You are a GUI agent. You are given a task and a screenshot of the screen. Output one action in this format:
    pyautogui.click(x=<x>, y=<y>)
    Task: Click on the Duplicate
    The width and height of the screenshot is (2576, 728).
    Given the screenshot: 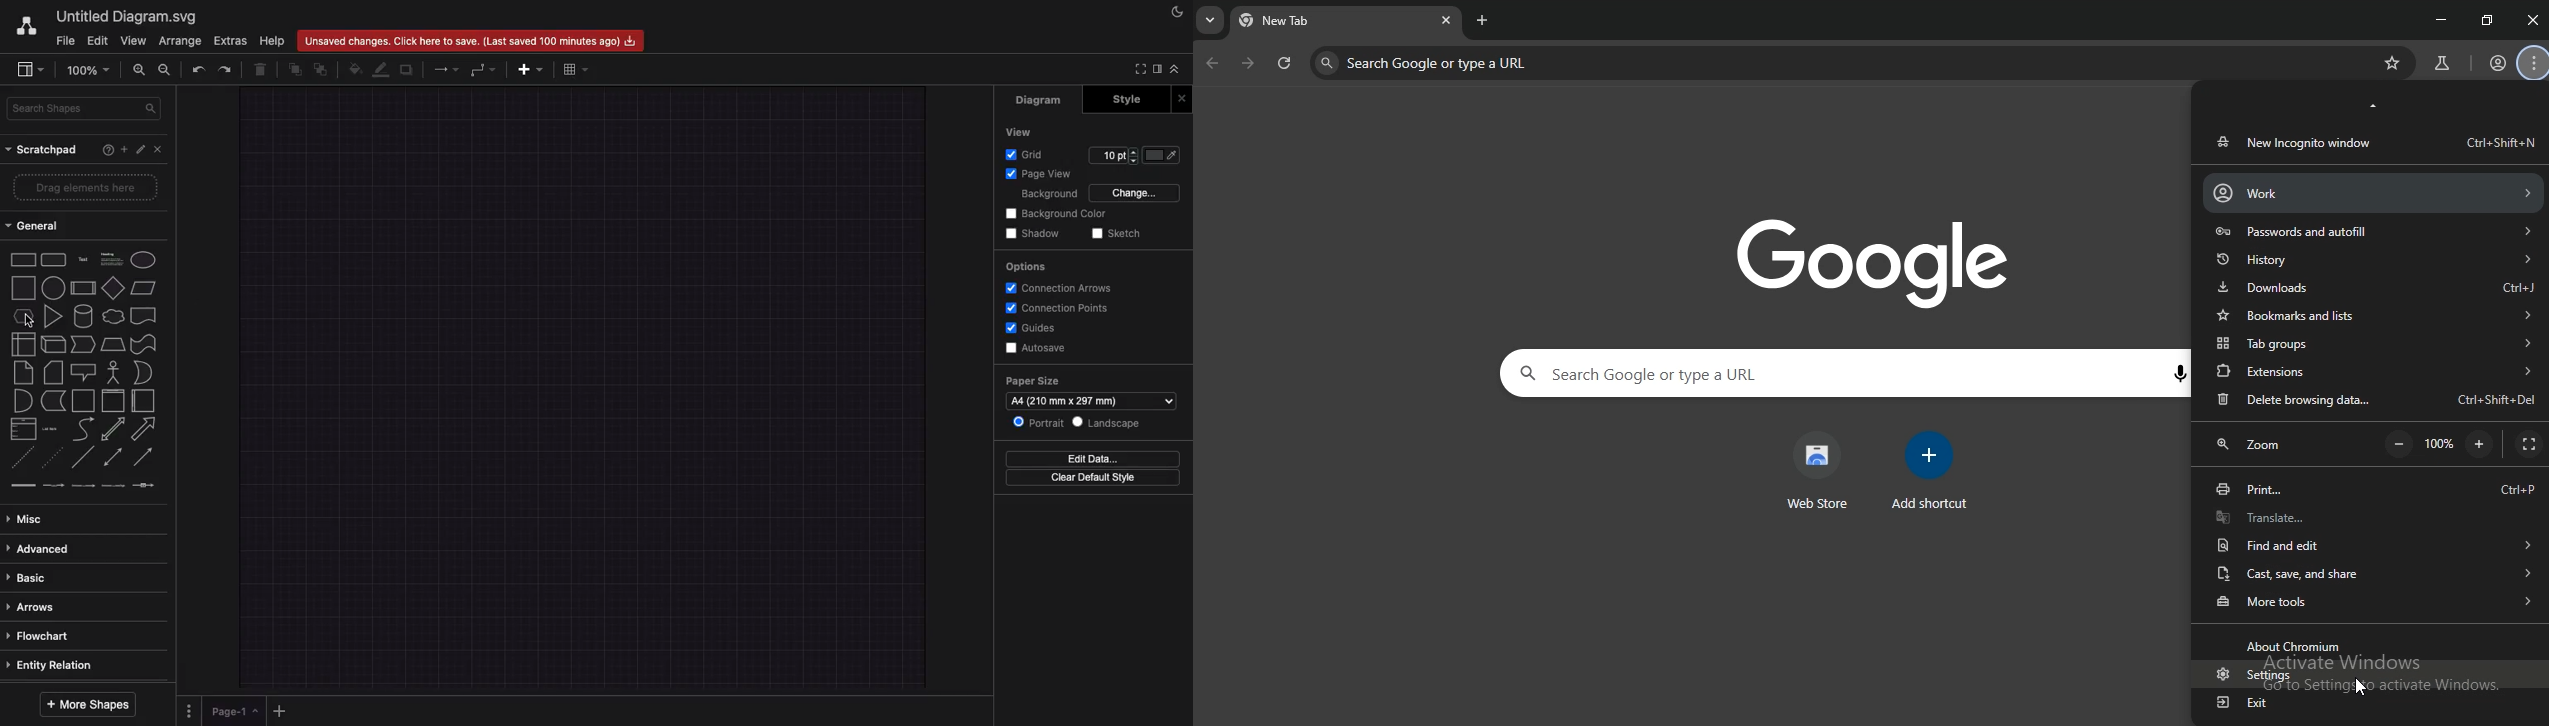 What is the action you would take?
    pyautogui.click(x=409, y=70)
    